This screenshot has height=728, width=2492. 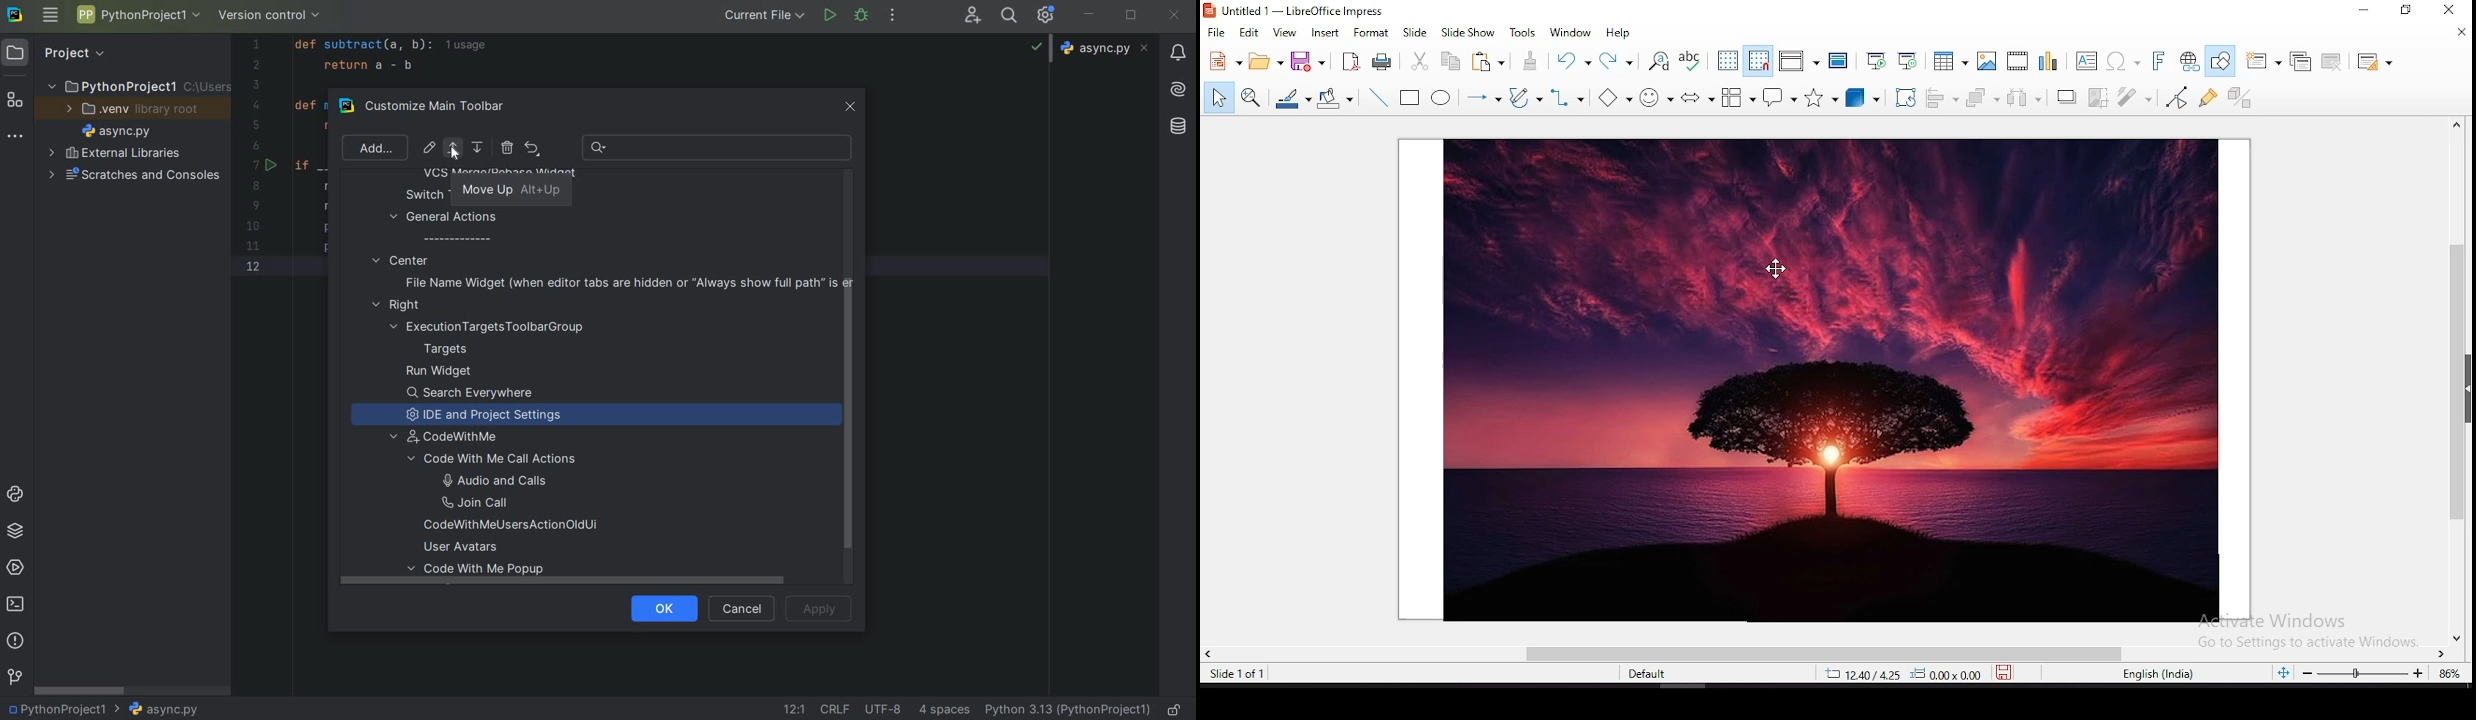 What do you see at coordinates (430, 147) in the screenshot?
I see `EDIT ICON` at bounding box center [430, 147].